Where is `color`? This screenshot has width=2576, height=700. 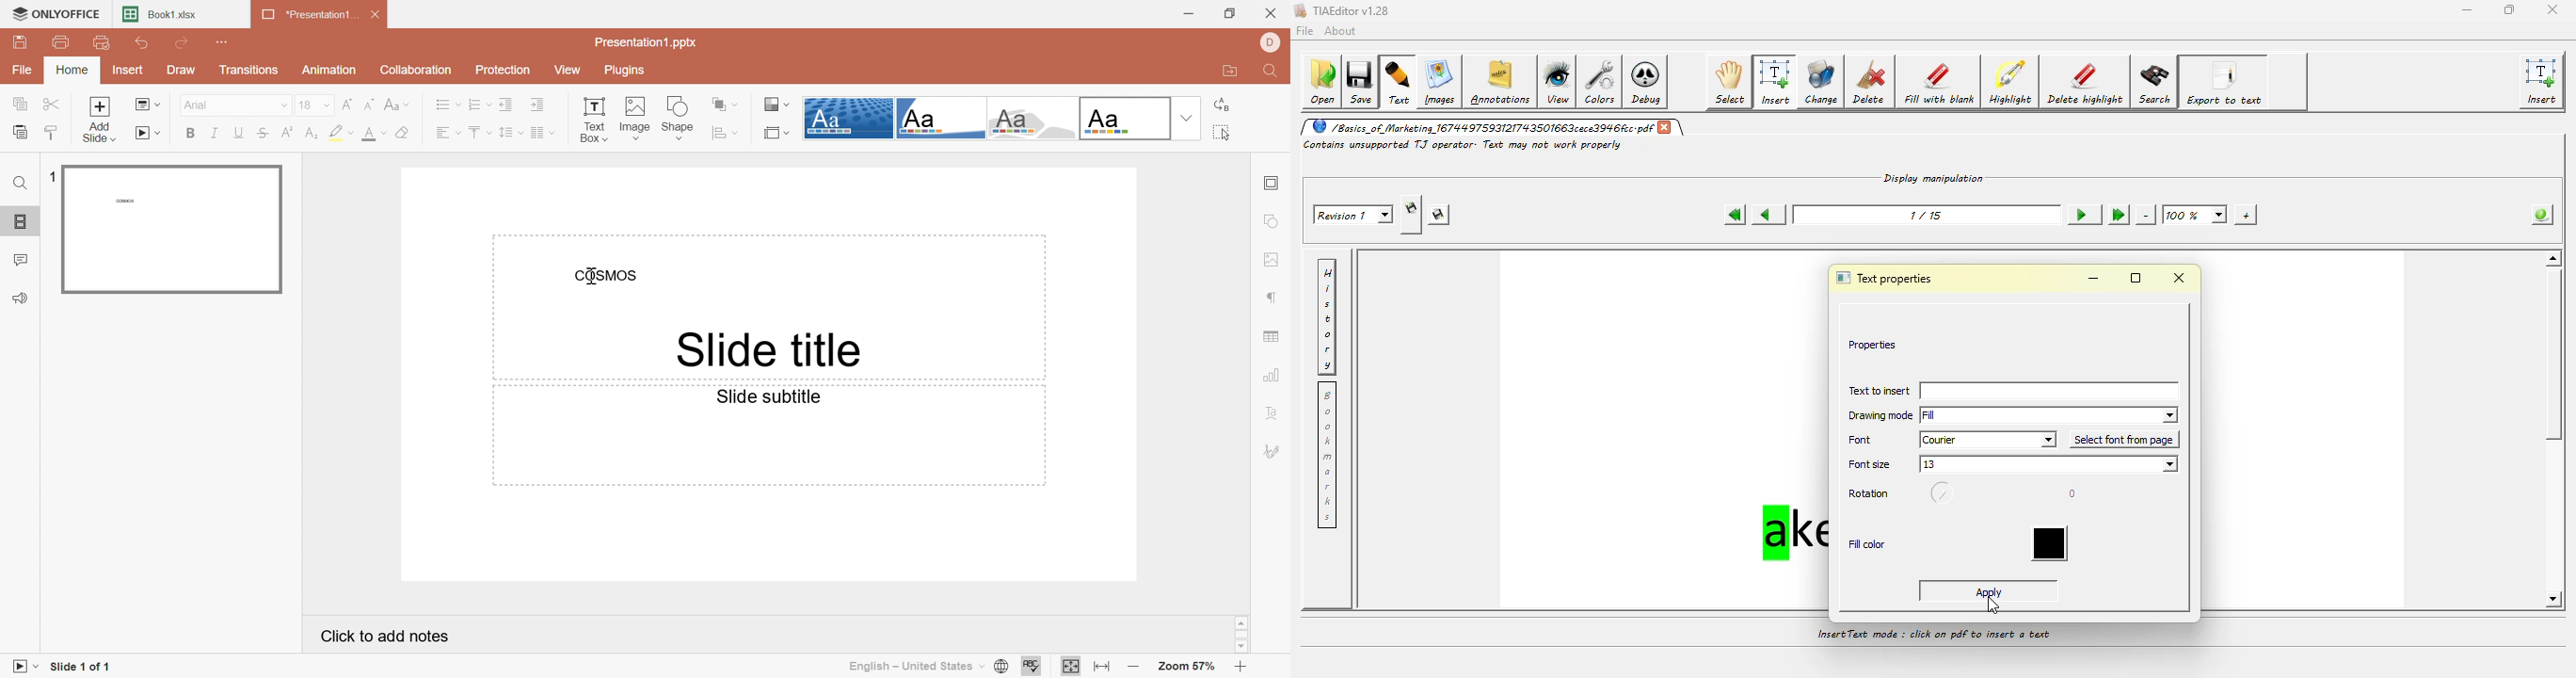
color is located at coordinates (2050, 542).